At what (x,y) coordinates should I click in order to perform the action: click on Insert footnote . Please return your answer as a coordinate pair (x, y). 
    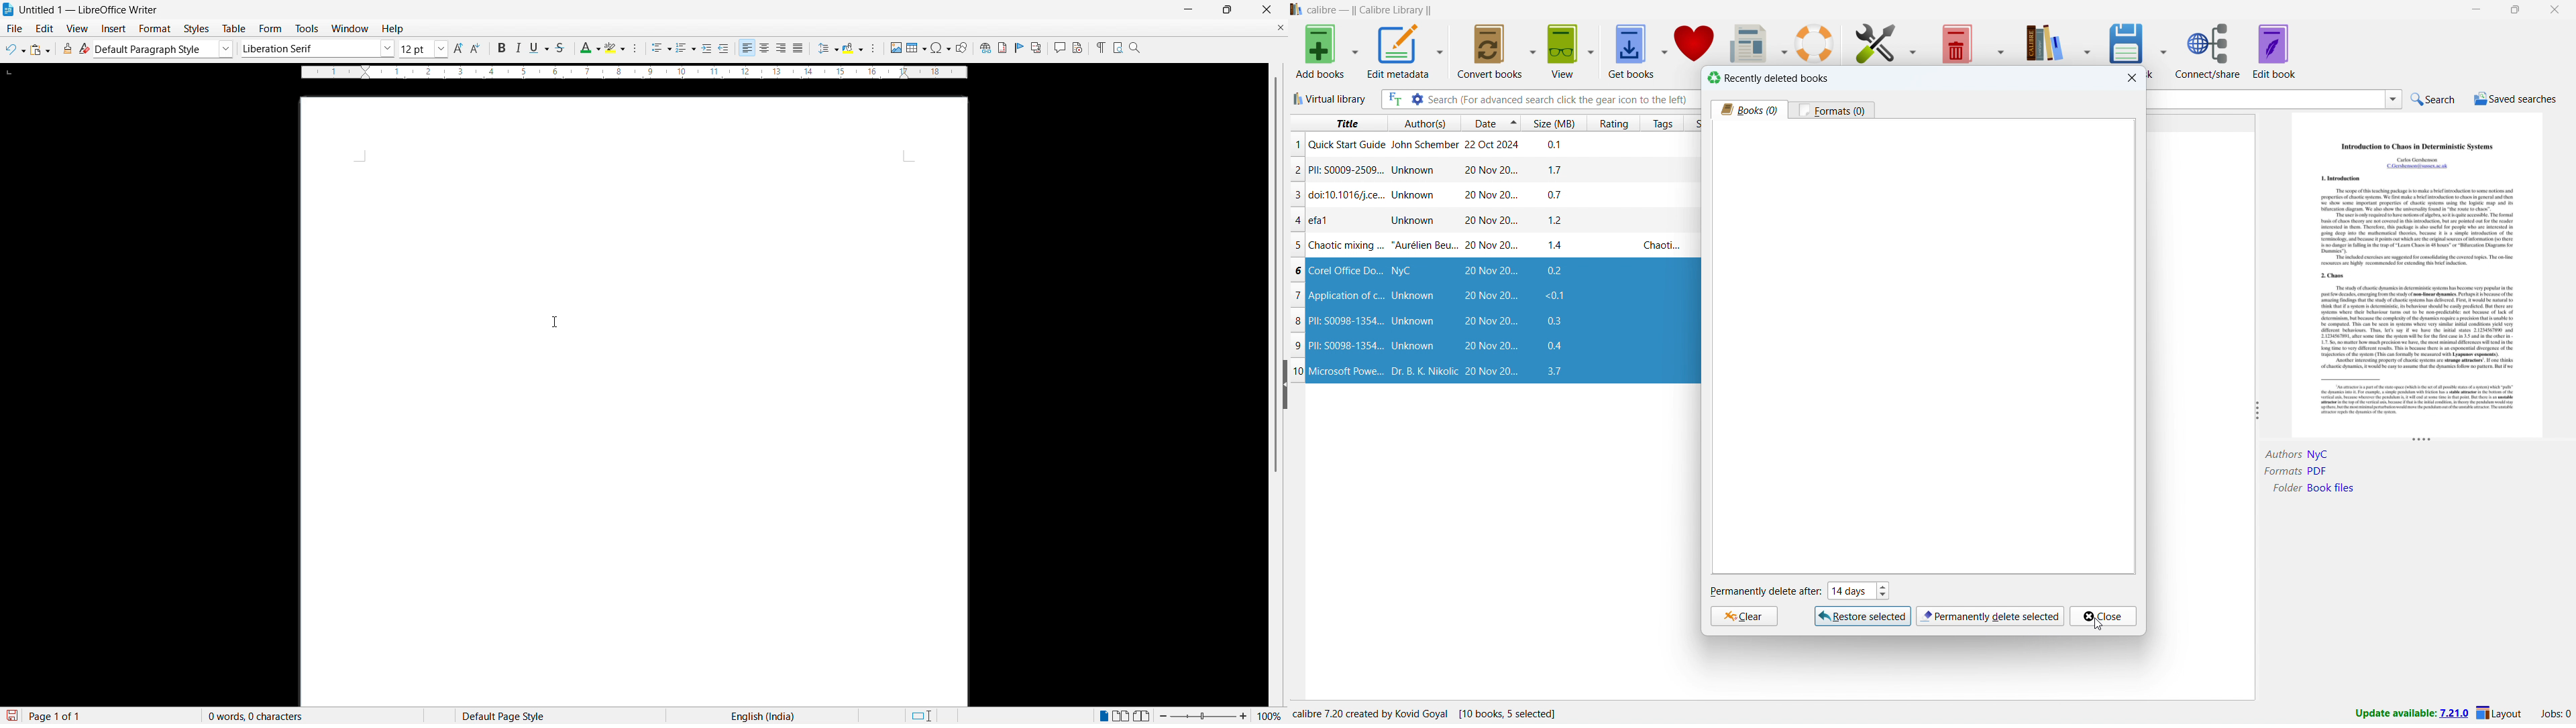
    Looking at the image, I should click on (1002, 48).